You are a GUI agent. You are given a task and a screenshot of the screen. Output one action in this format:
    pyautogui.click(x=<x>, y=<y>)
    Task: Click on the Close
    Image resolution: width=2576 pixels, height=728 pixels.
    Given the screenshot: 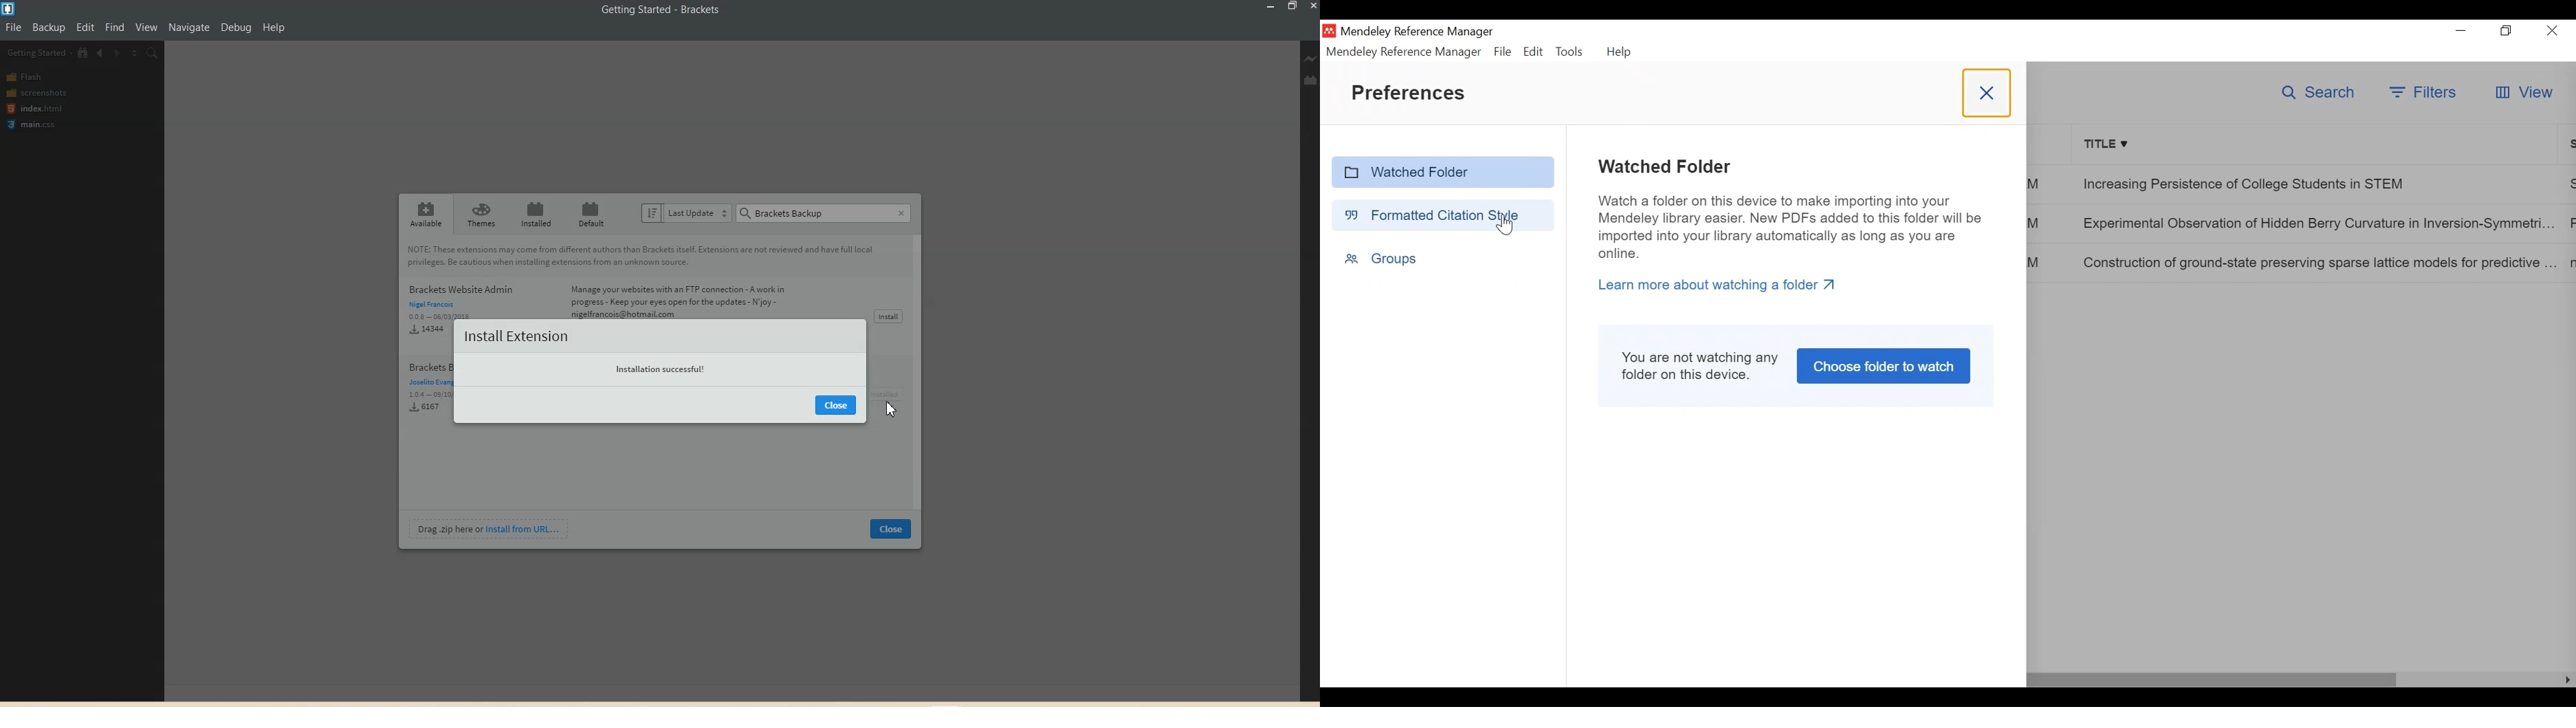 What is the action you would take?
    pyautogui.click(x=892, y=529)
    